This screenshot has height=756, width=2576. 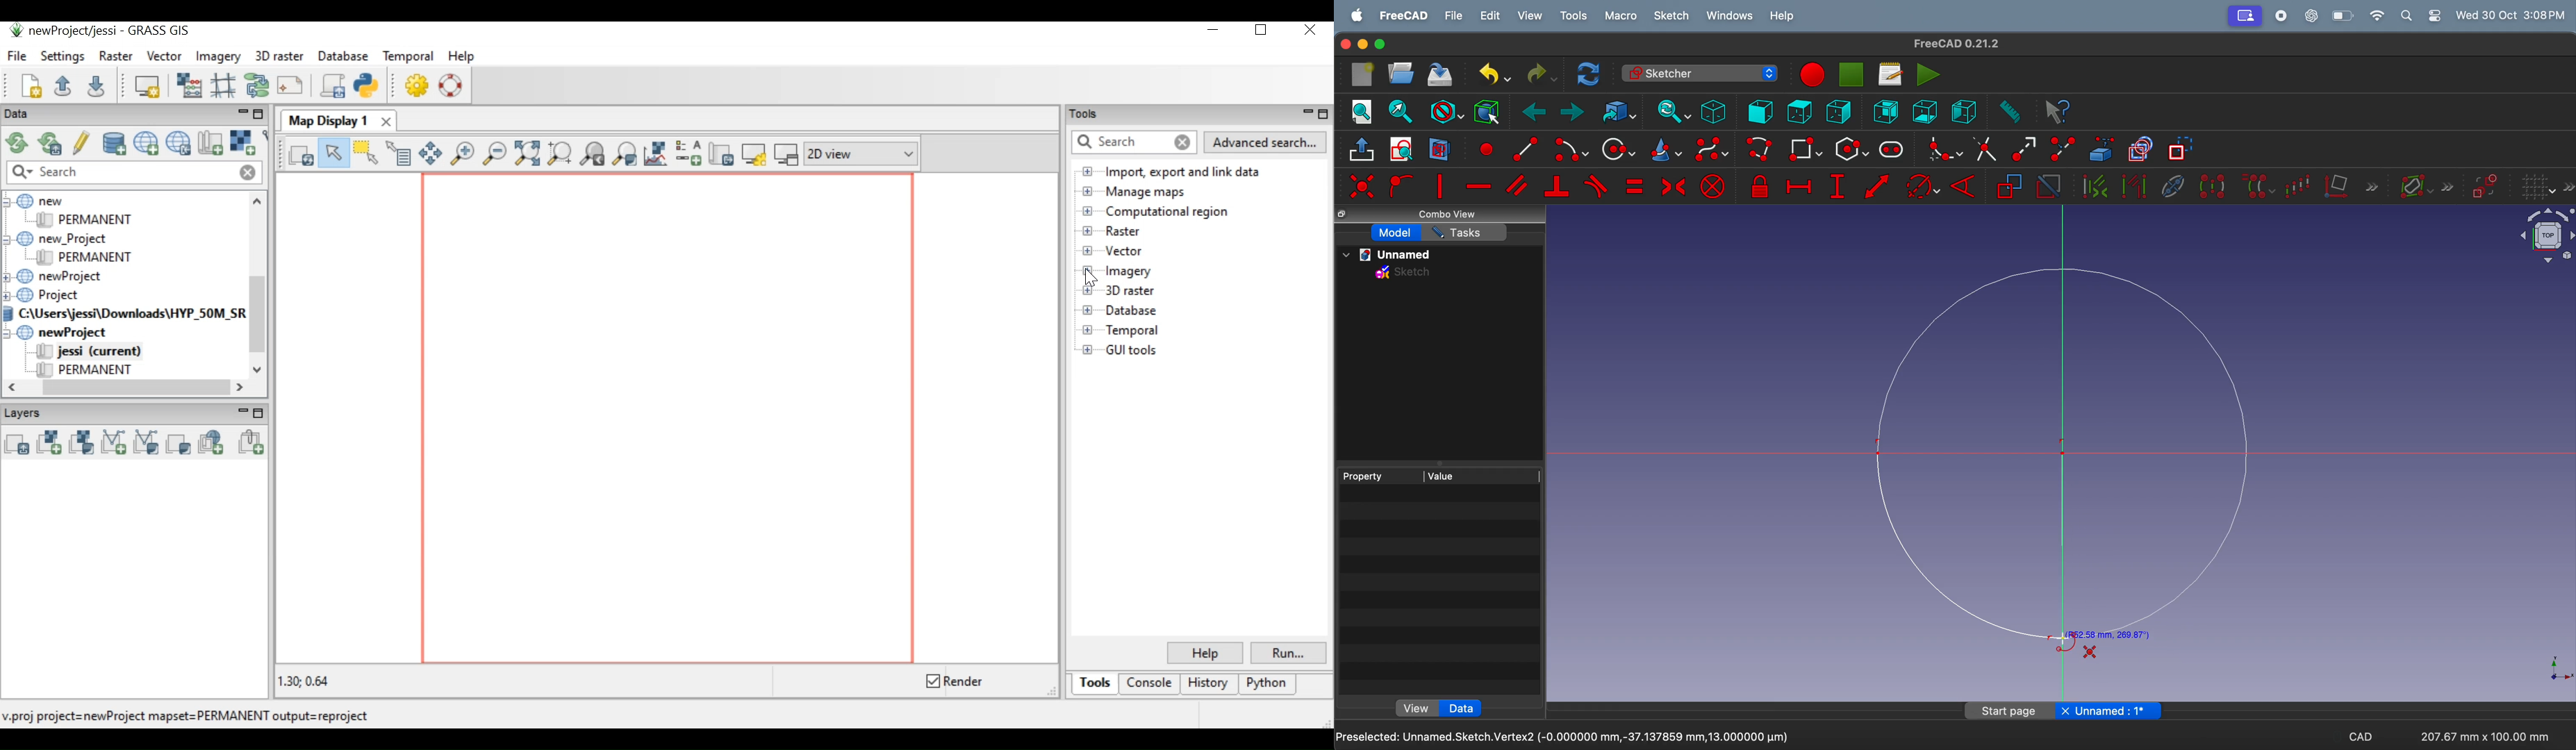 What do you see at coordinates (1539, 74) in the screenshot?
I see `redo` at bounding box center [1539, 74].